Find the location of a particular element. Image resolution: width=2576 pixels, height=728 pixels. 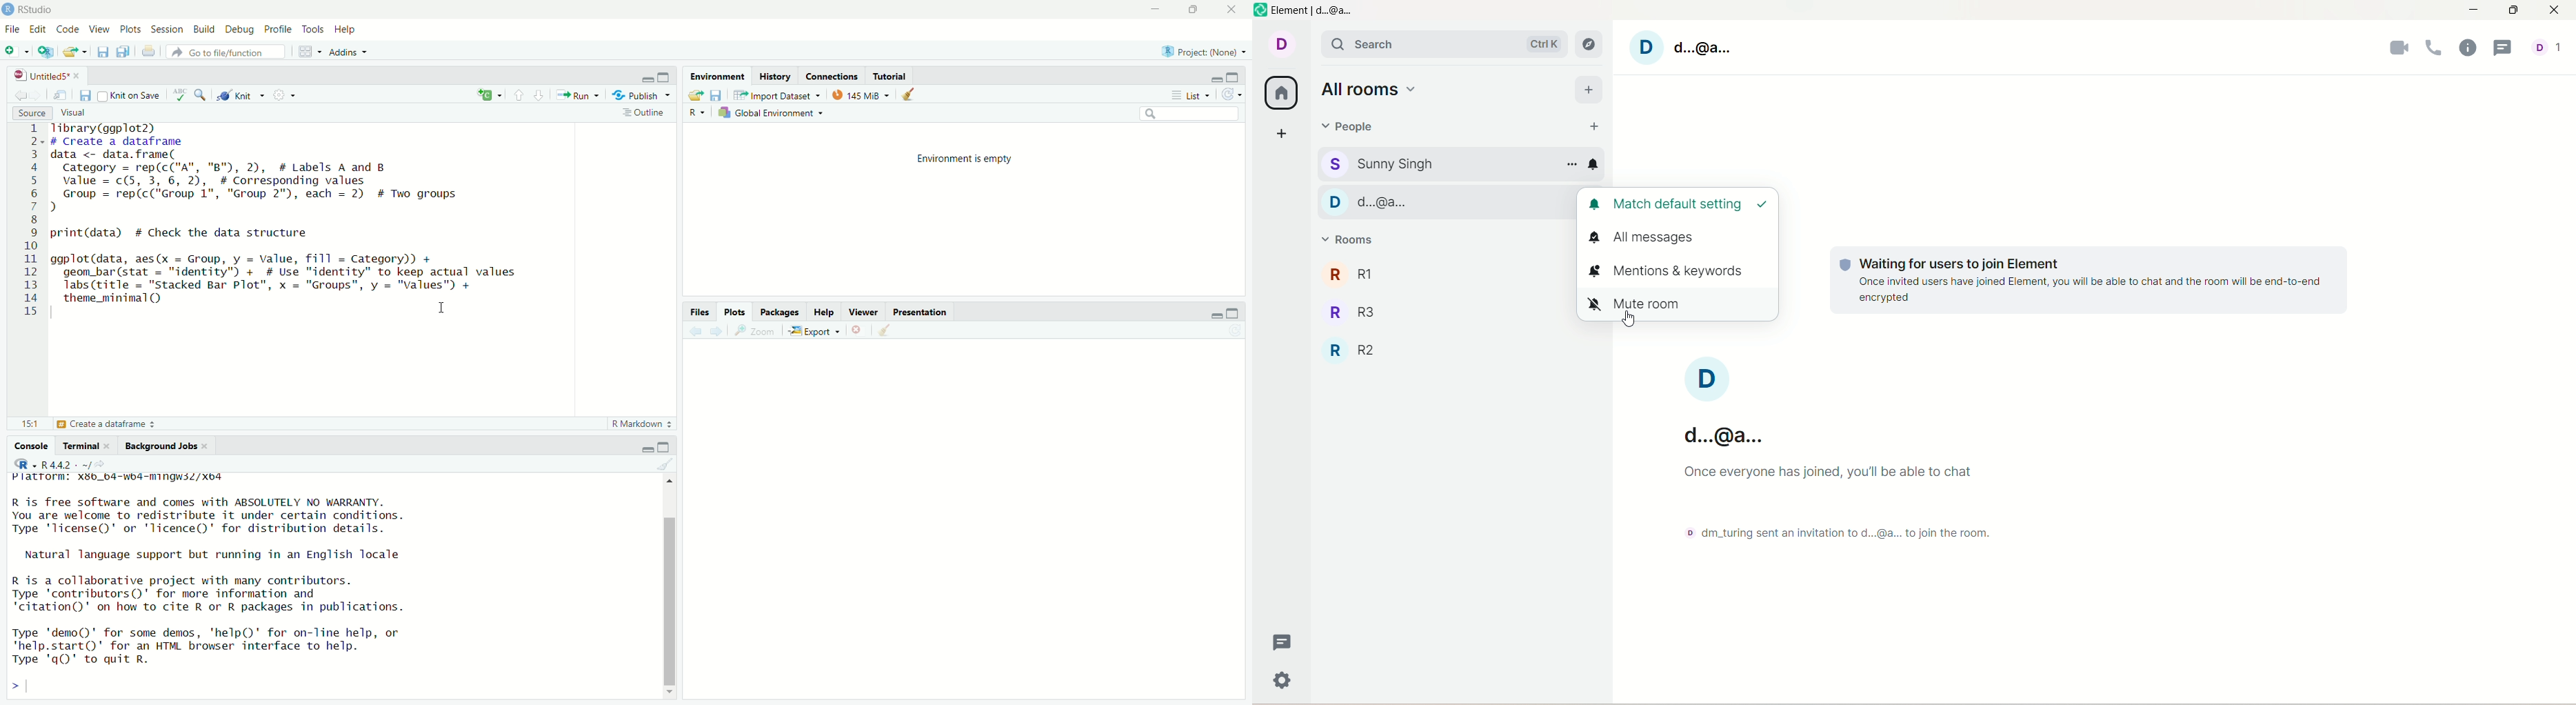

Search bar is located at coordinates (1180, 114).